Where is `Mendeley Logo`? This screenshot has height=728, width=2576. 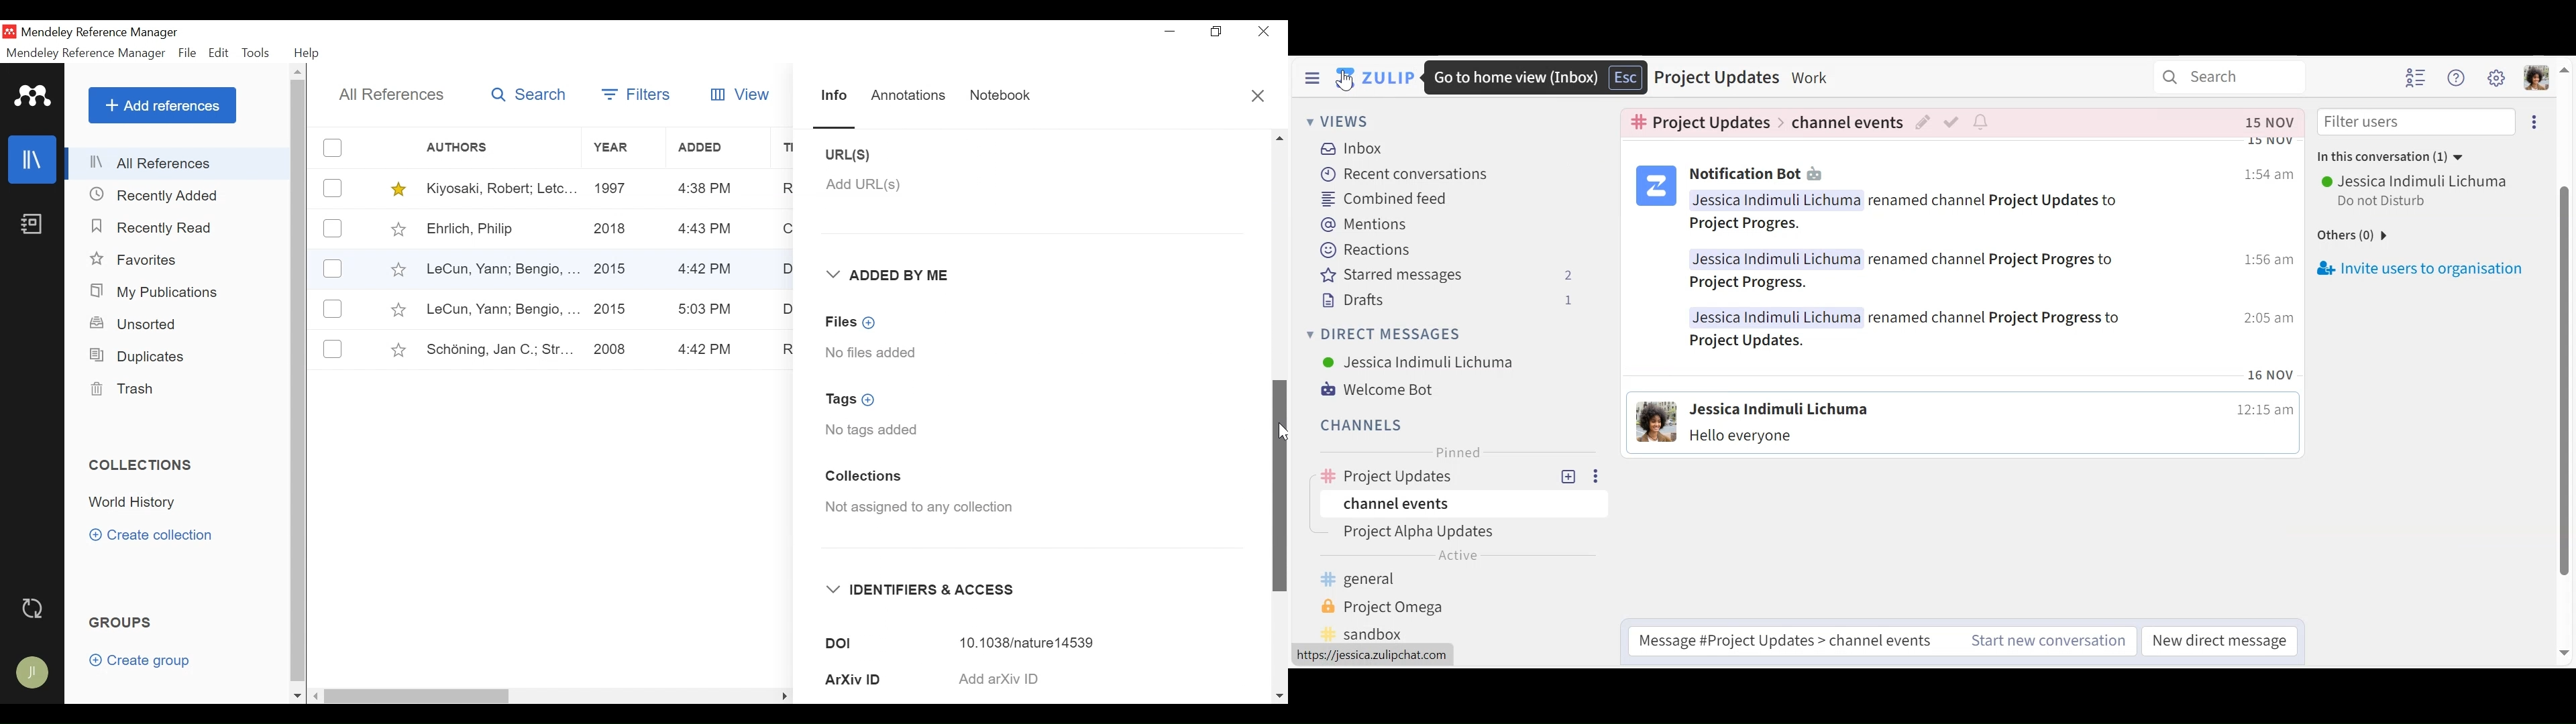 Mendeley Logo is located at coordinates (33, 99).